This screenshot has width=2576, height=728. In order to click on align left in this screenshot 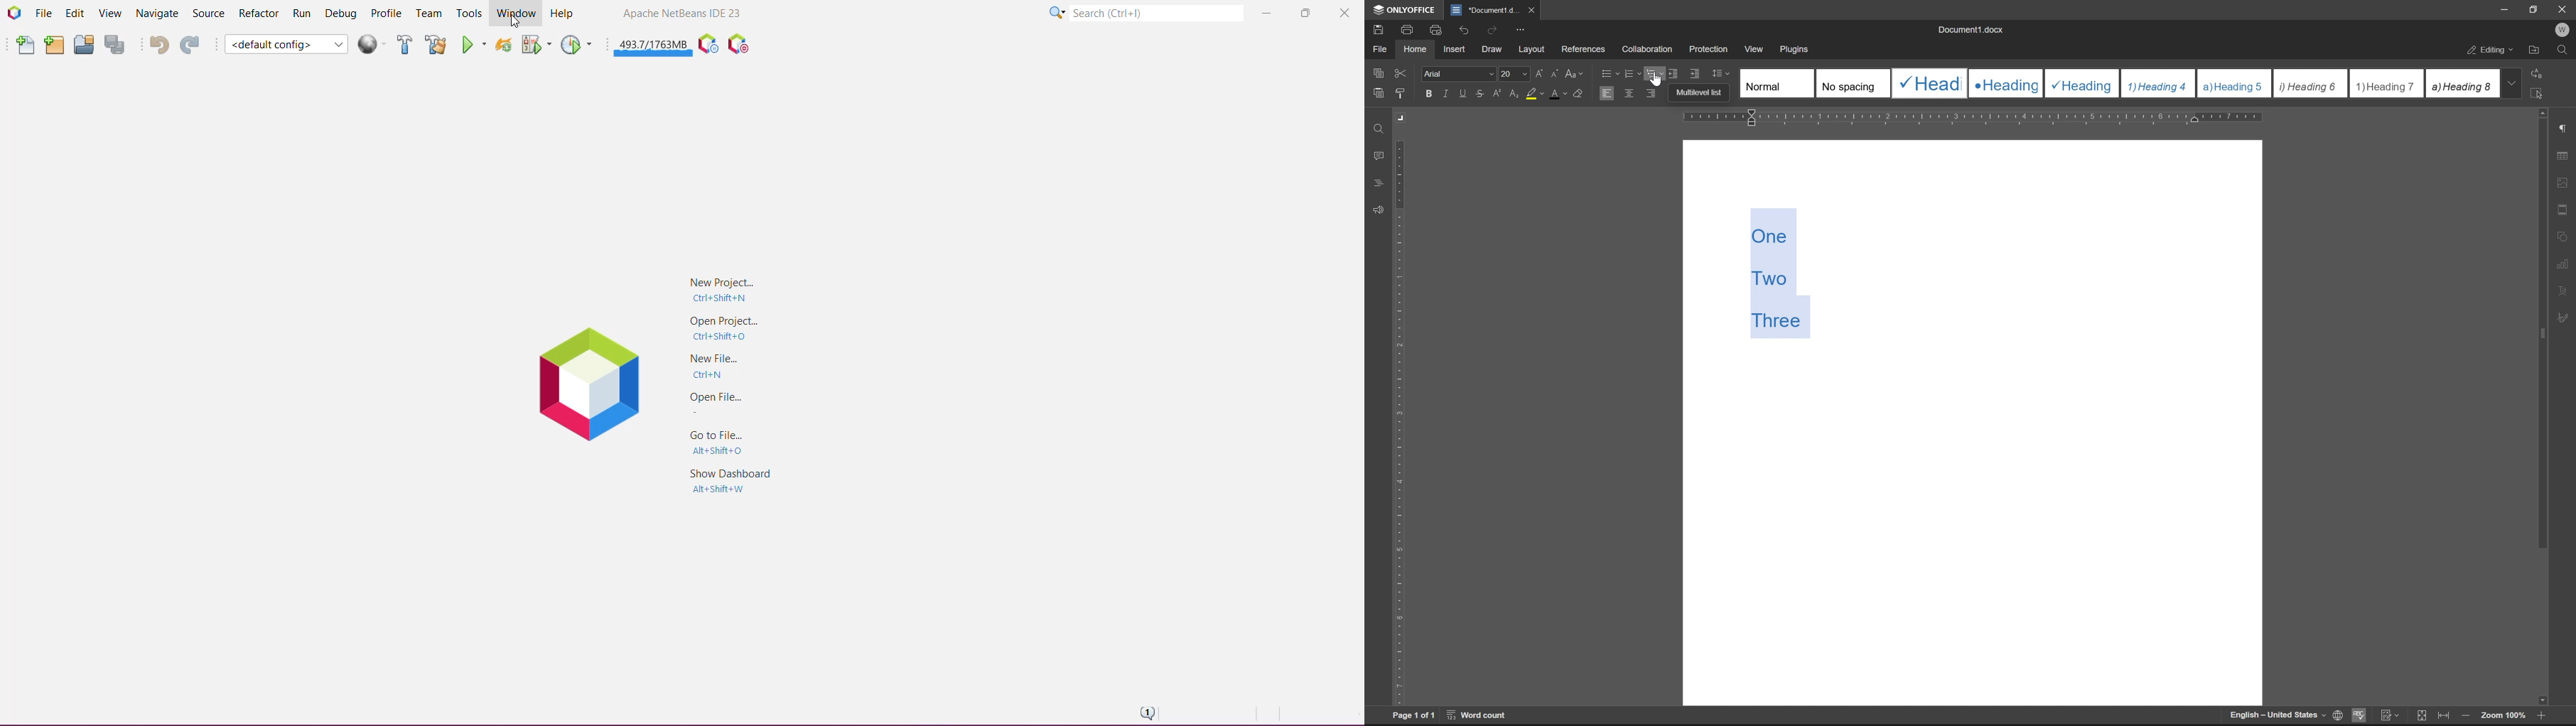, I will do `click(1606, 92)`.